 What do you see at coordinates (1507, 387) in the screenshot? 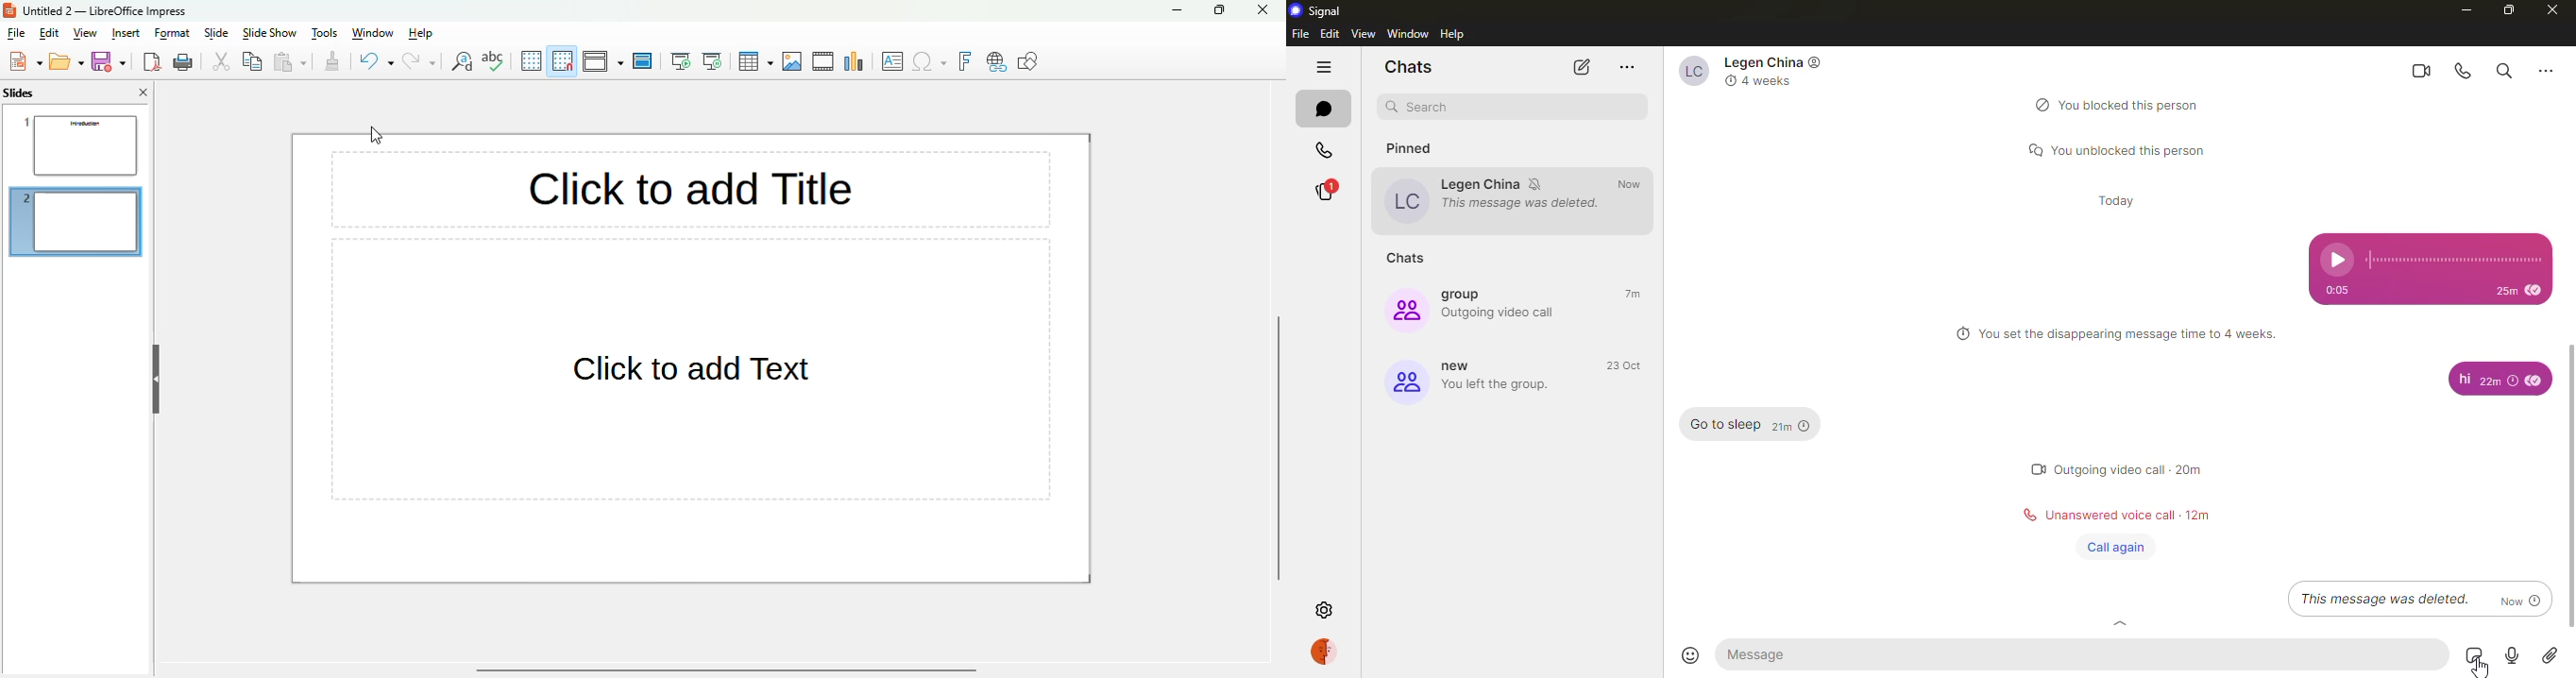
I see `You left the group.` at bounding box center [1507, 387].